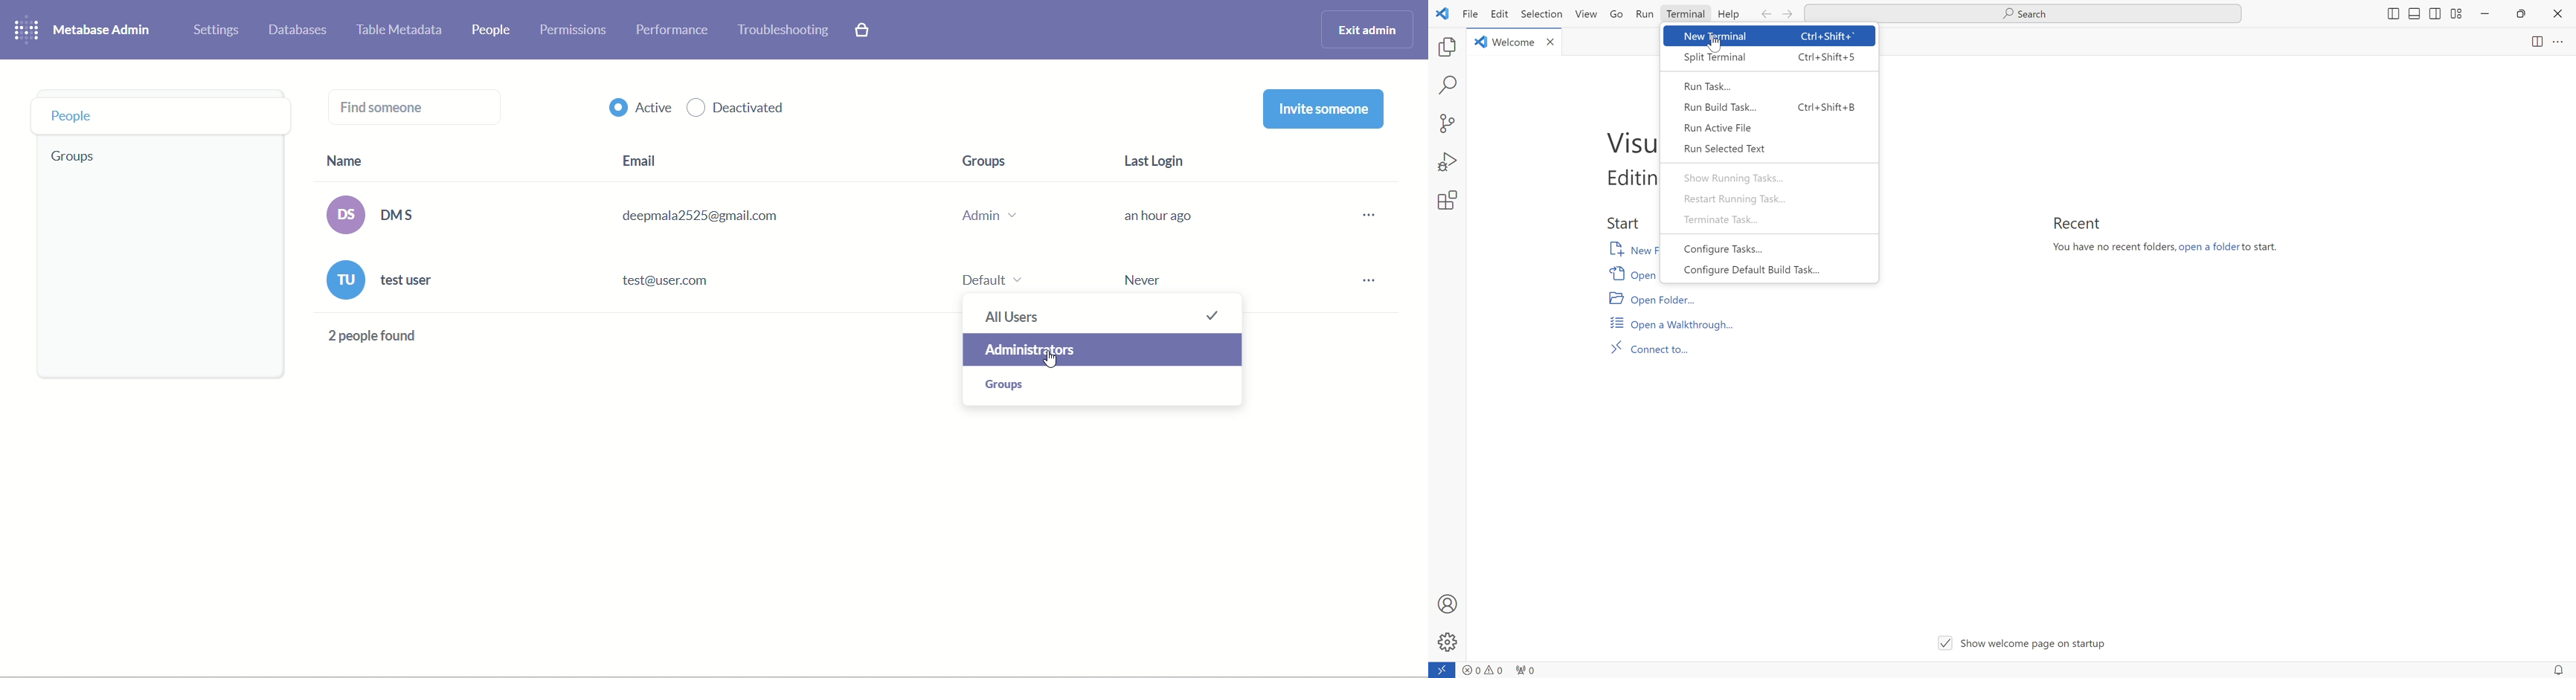 This screenshot has height=700, width=2576. What do you see at coordinates (1768, 59) in the screenshot?
I see `Split Terminal` at bounding box center [1768, 59].